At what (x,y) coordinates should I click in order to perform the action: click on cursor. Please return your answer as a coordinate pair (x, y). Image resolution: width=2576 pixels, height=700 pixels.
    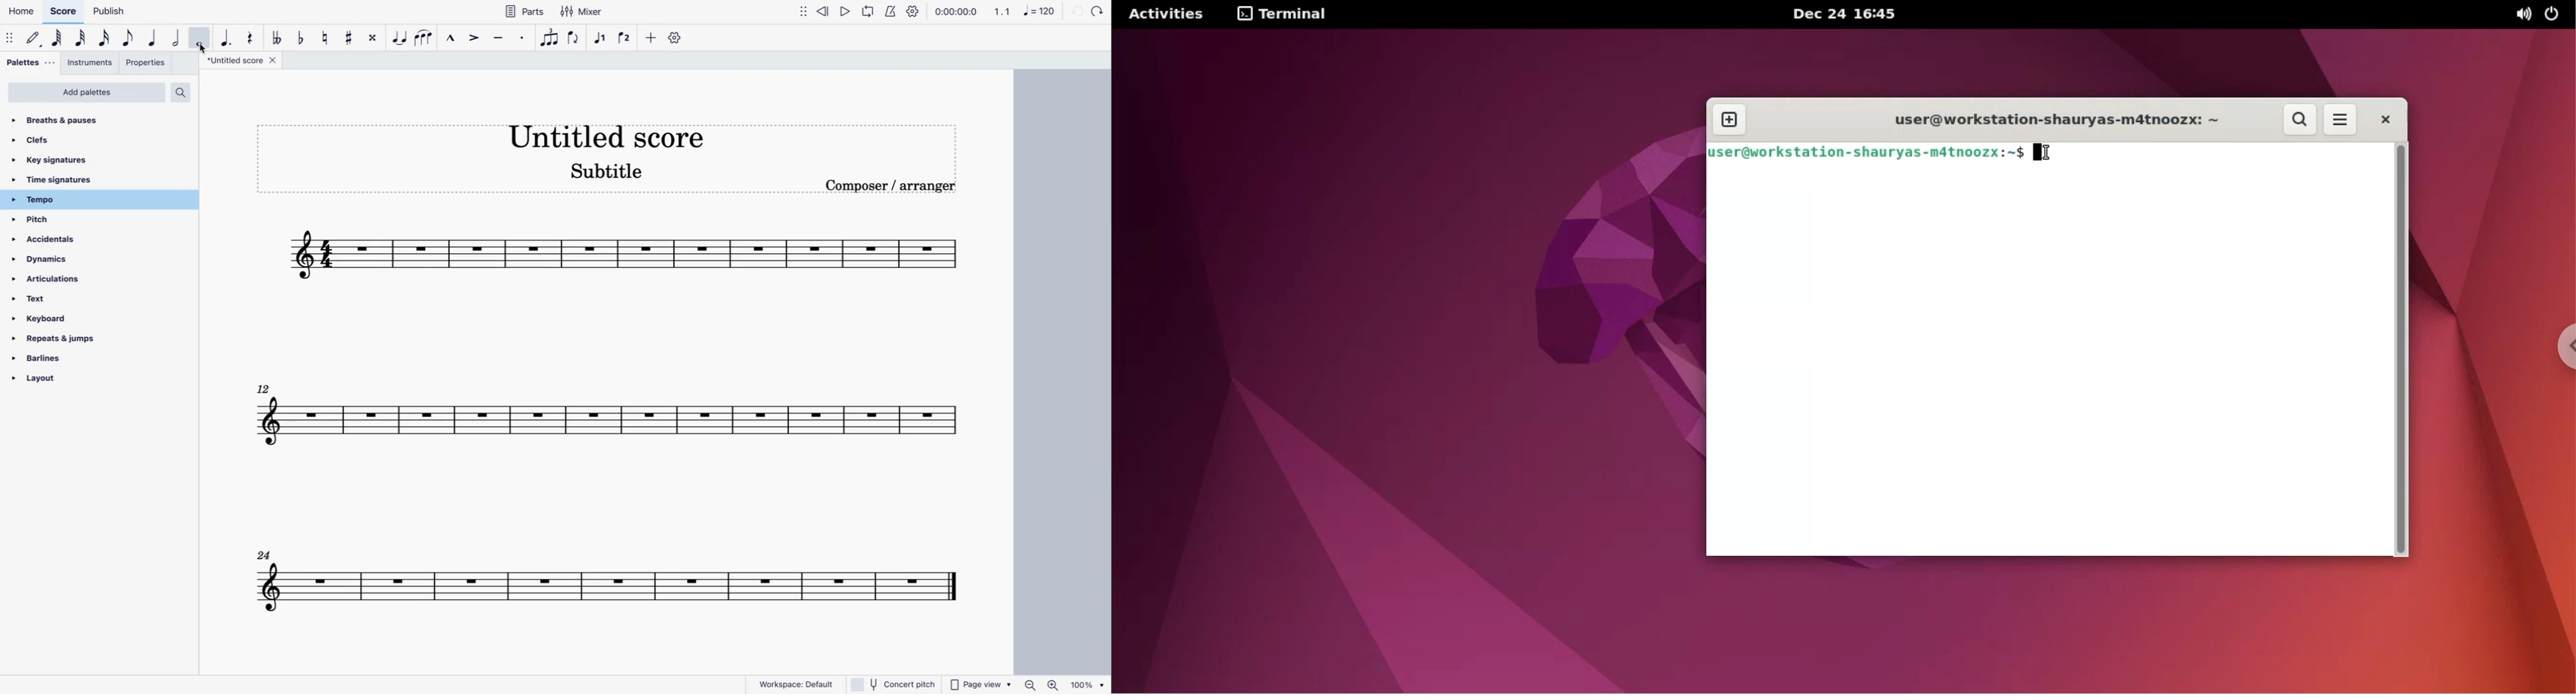
    Looking at the image, I should click on (200, 50).